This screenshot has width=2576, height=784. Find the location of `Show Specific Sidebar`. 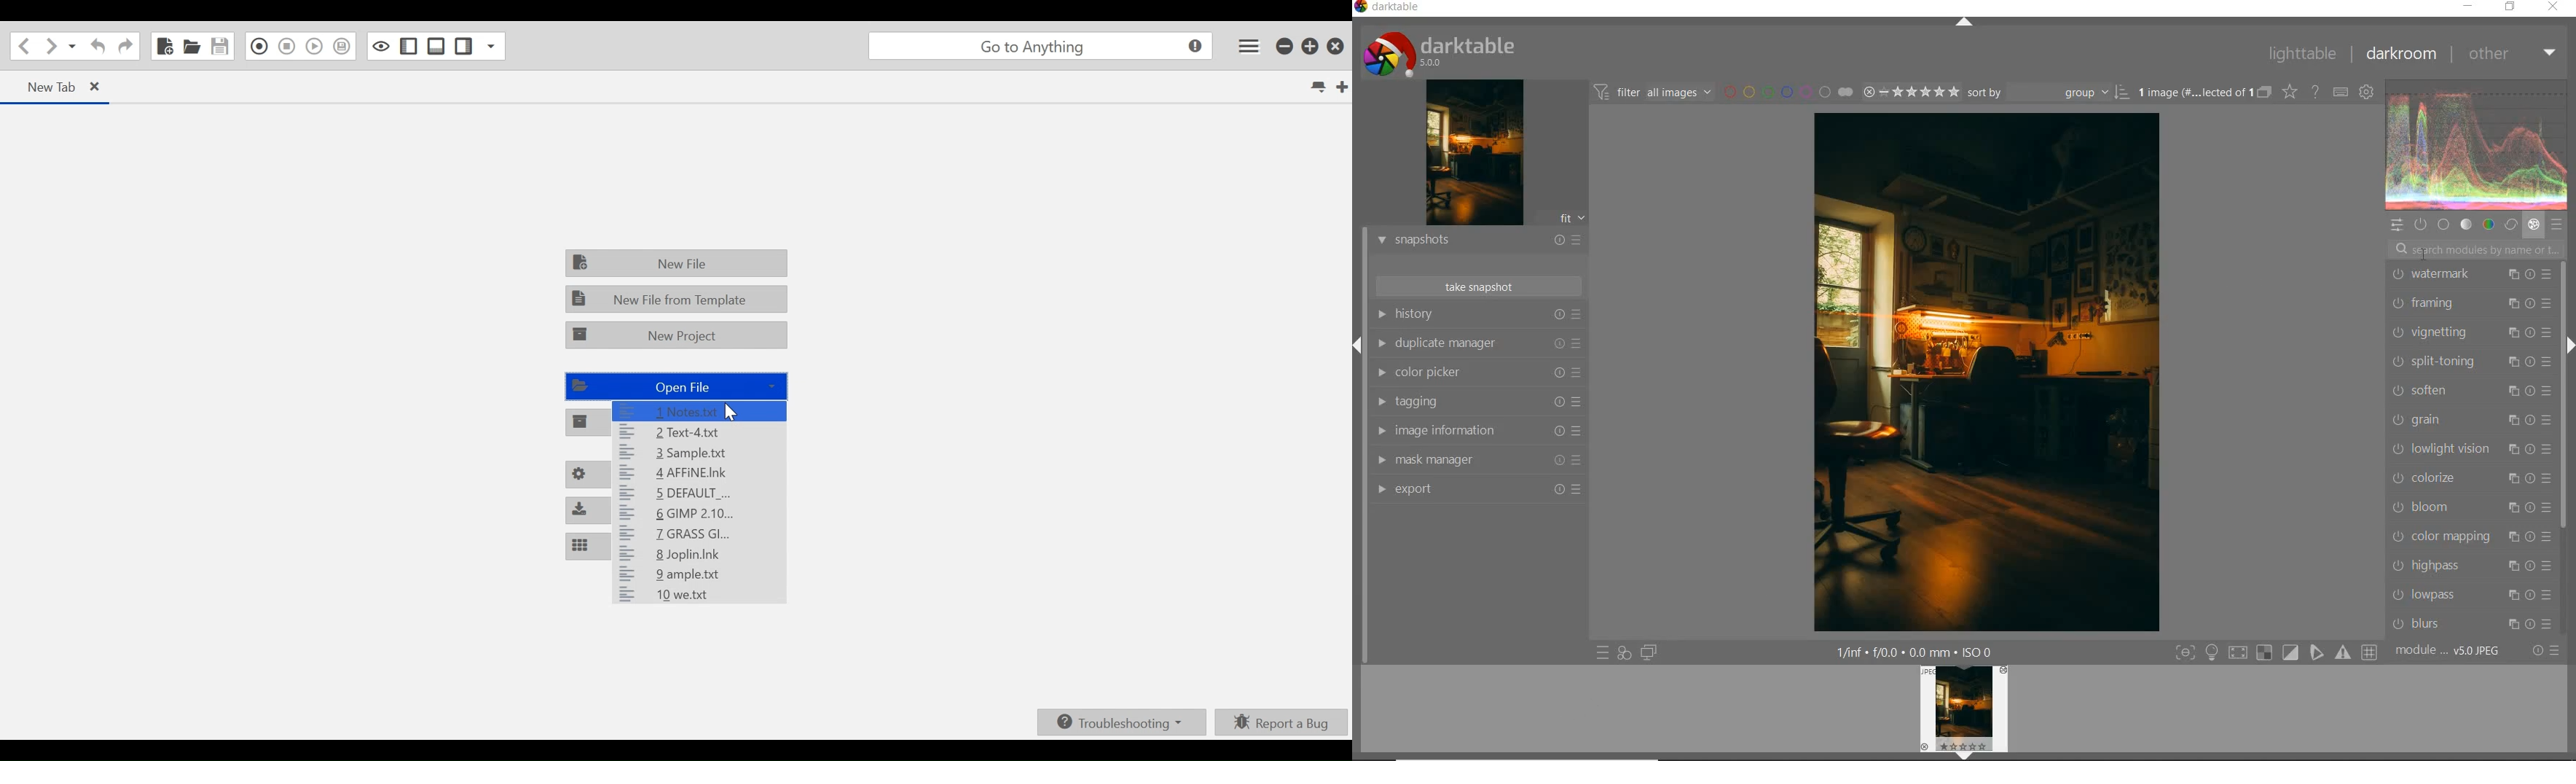

Show Specific Sidebar is located at coordinates (491, 47).